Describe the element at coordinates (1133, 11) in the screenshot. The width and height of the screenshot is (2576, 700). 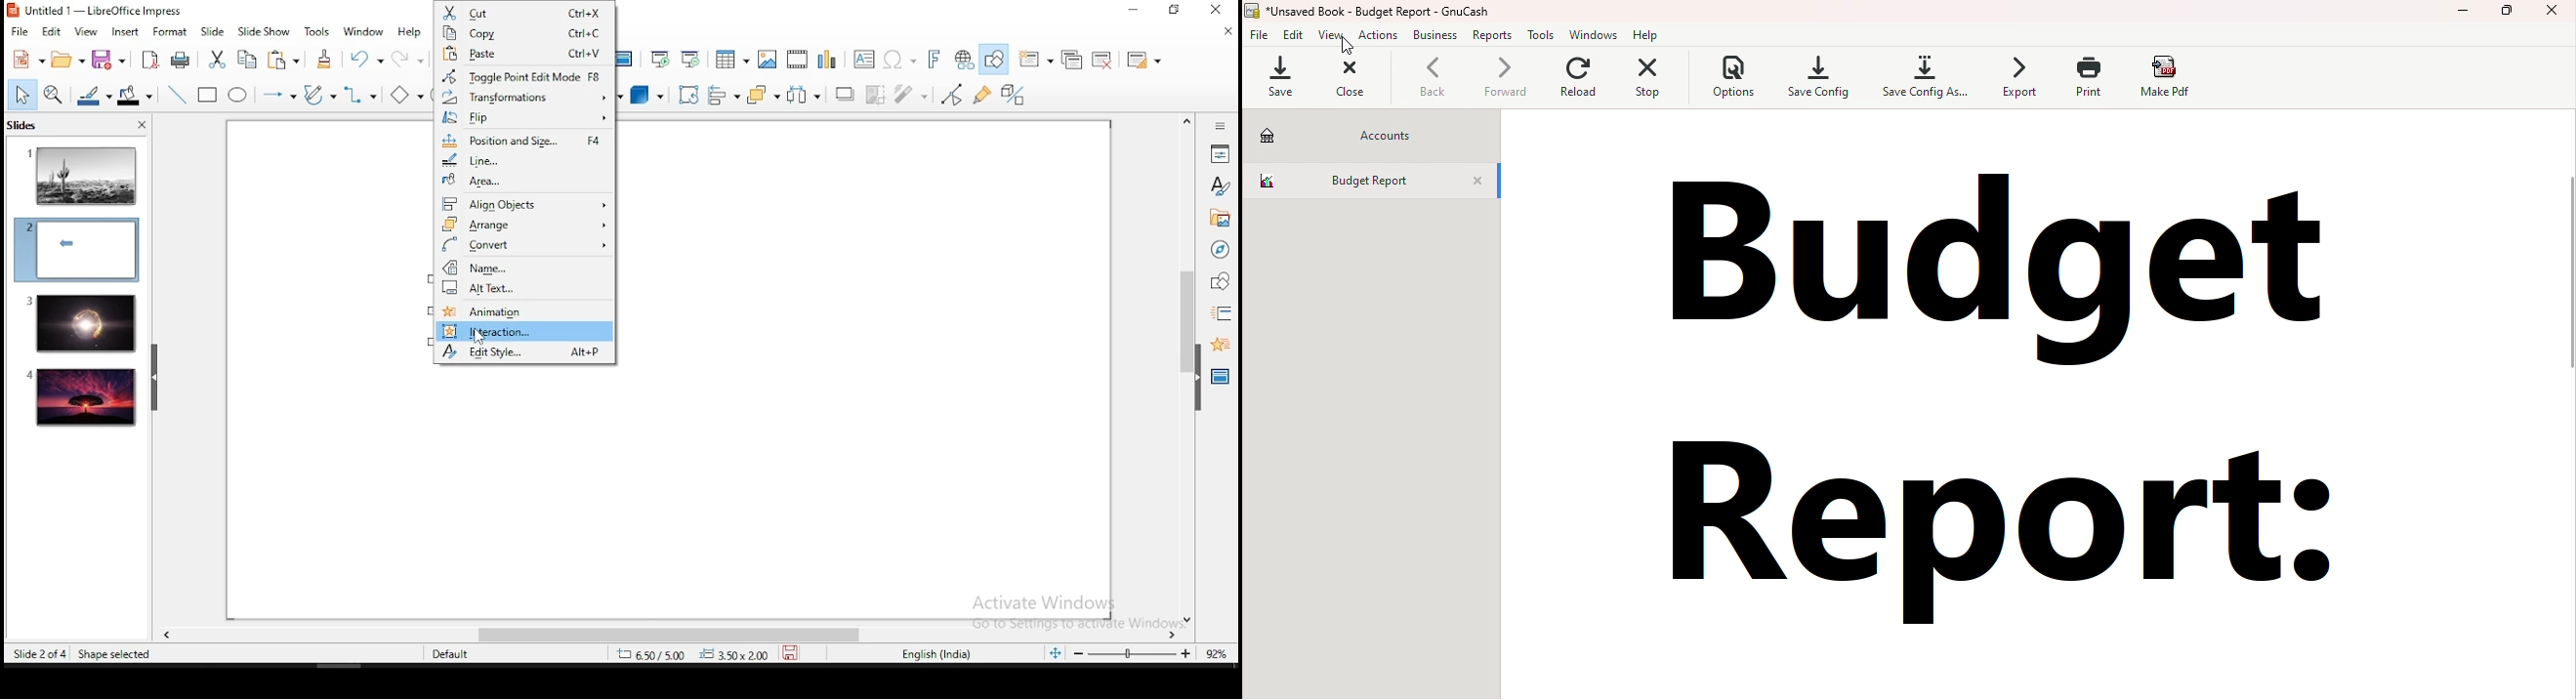
I see `minimize` at that location.